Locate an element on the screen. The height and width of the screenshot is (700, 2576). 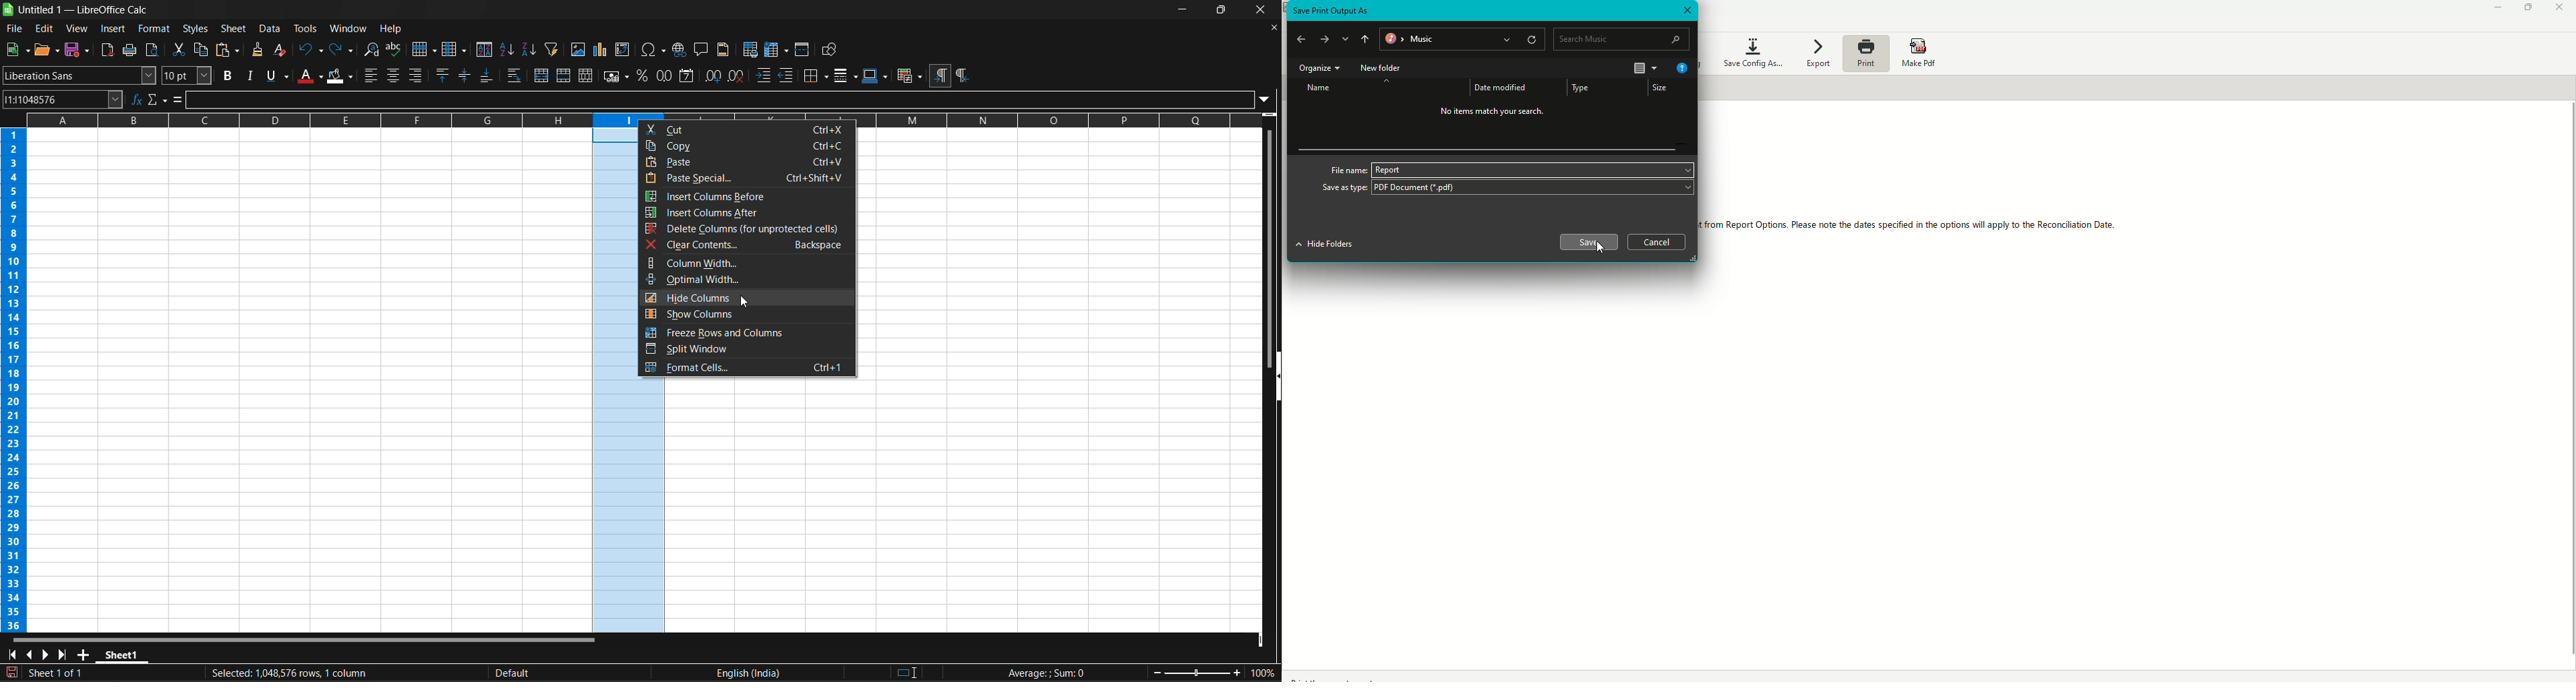
Make PDF is located at coordinates (1921, 51).